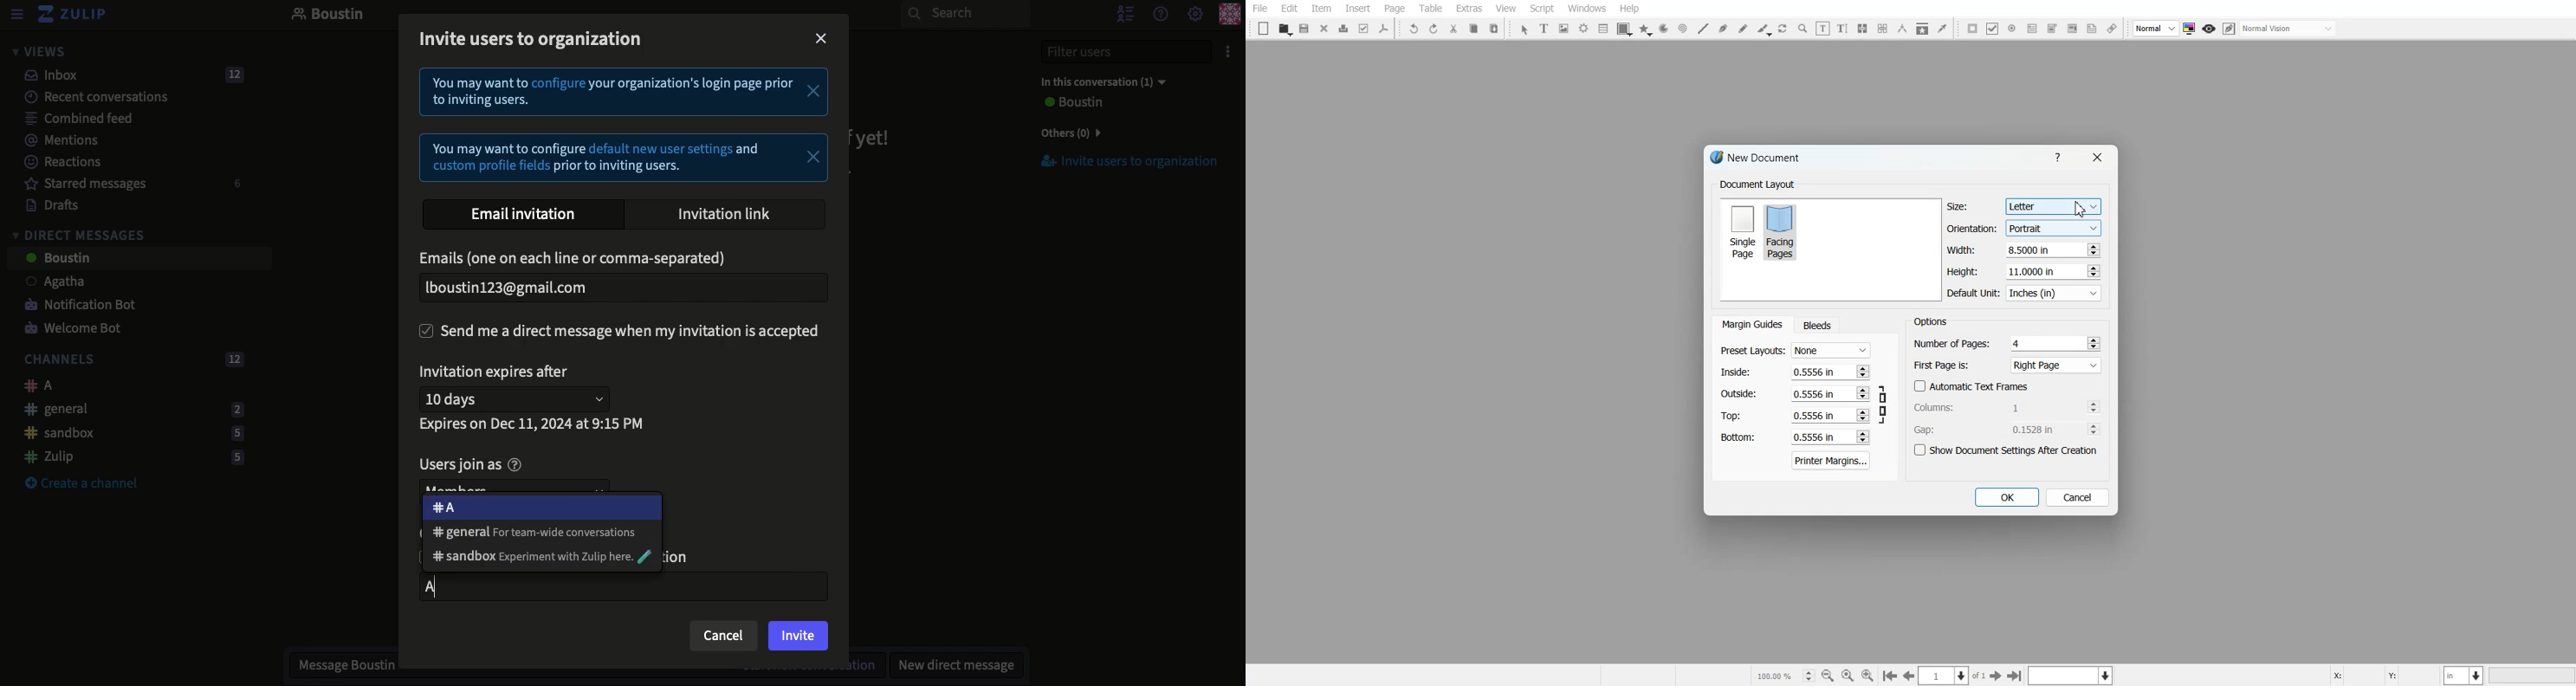 Image resolution: width=2576 pixels, height=700 pixels. What do you see at coordinates (1764, 30) in the screenshot?
I see `Calligraphic line` at bounding box center [1764, 30].